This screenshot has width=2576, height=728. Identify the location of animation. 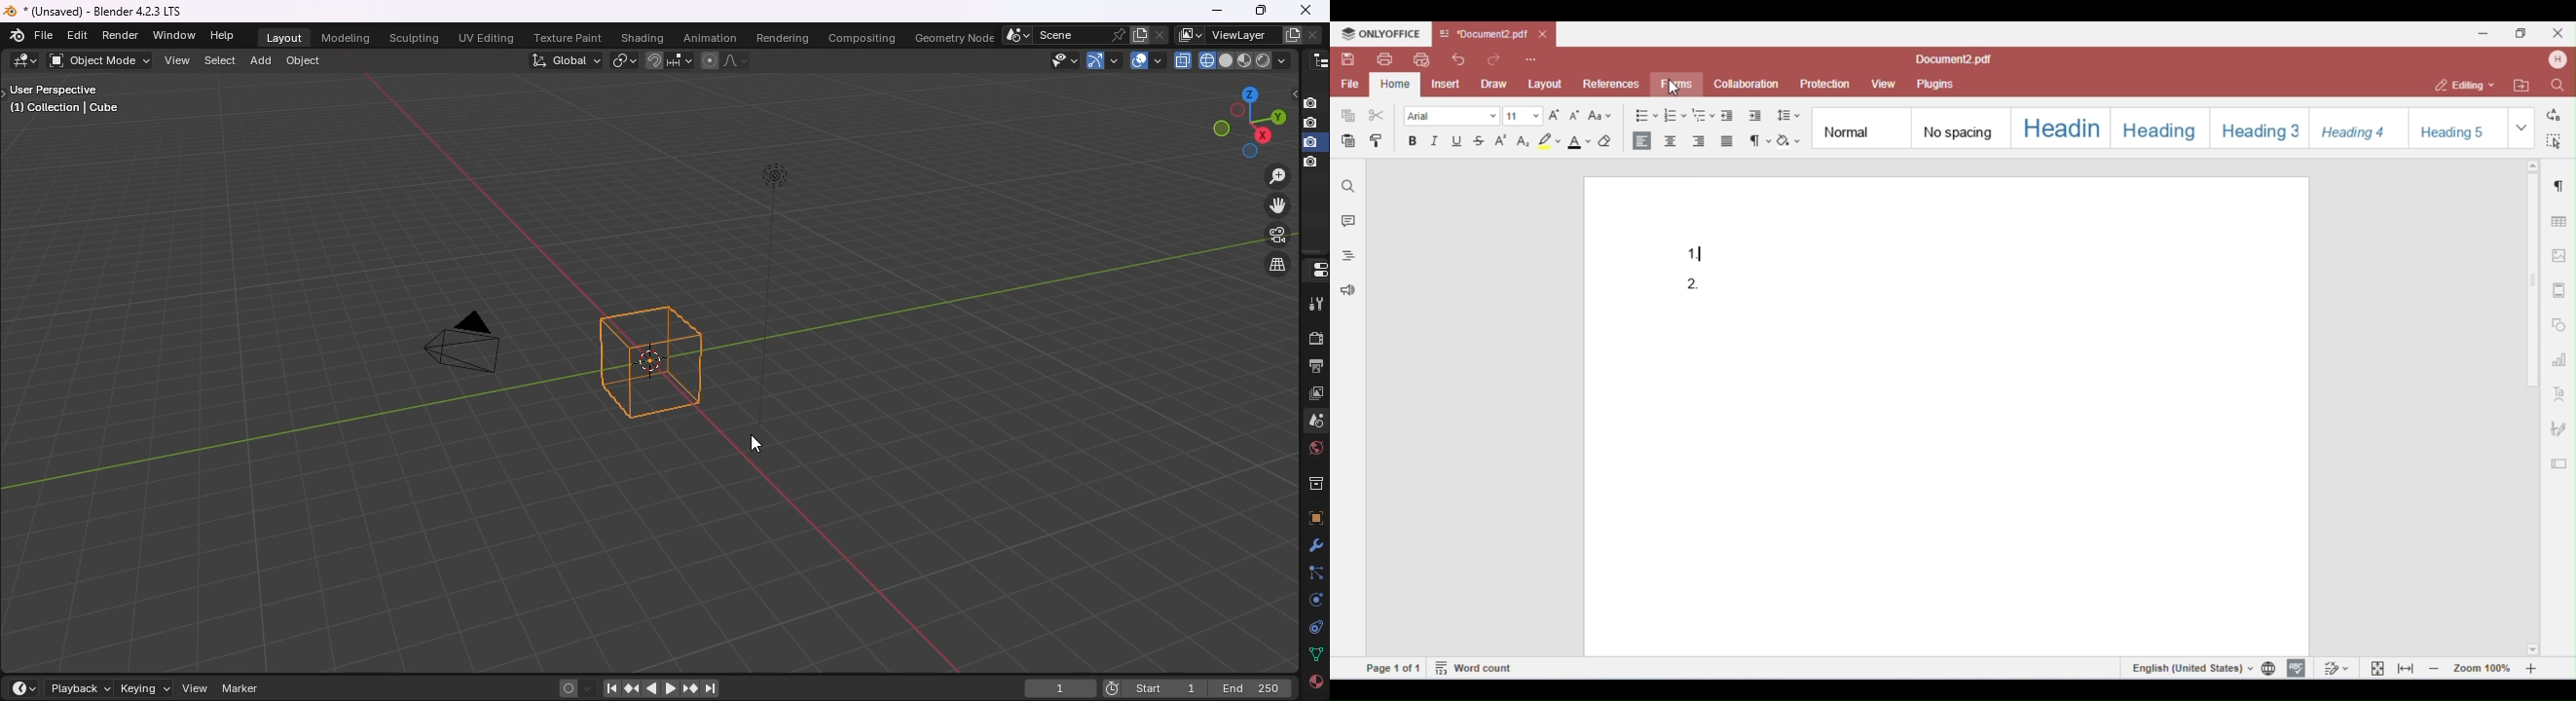
(710, 39).